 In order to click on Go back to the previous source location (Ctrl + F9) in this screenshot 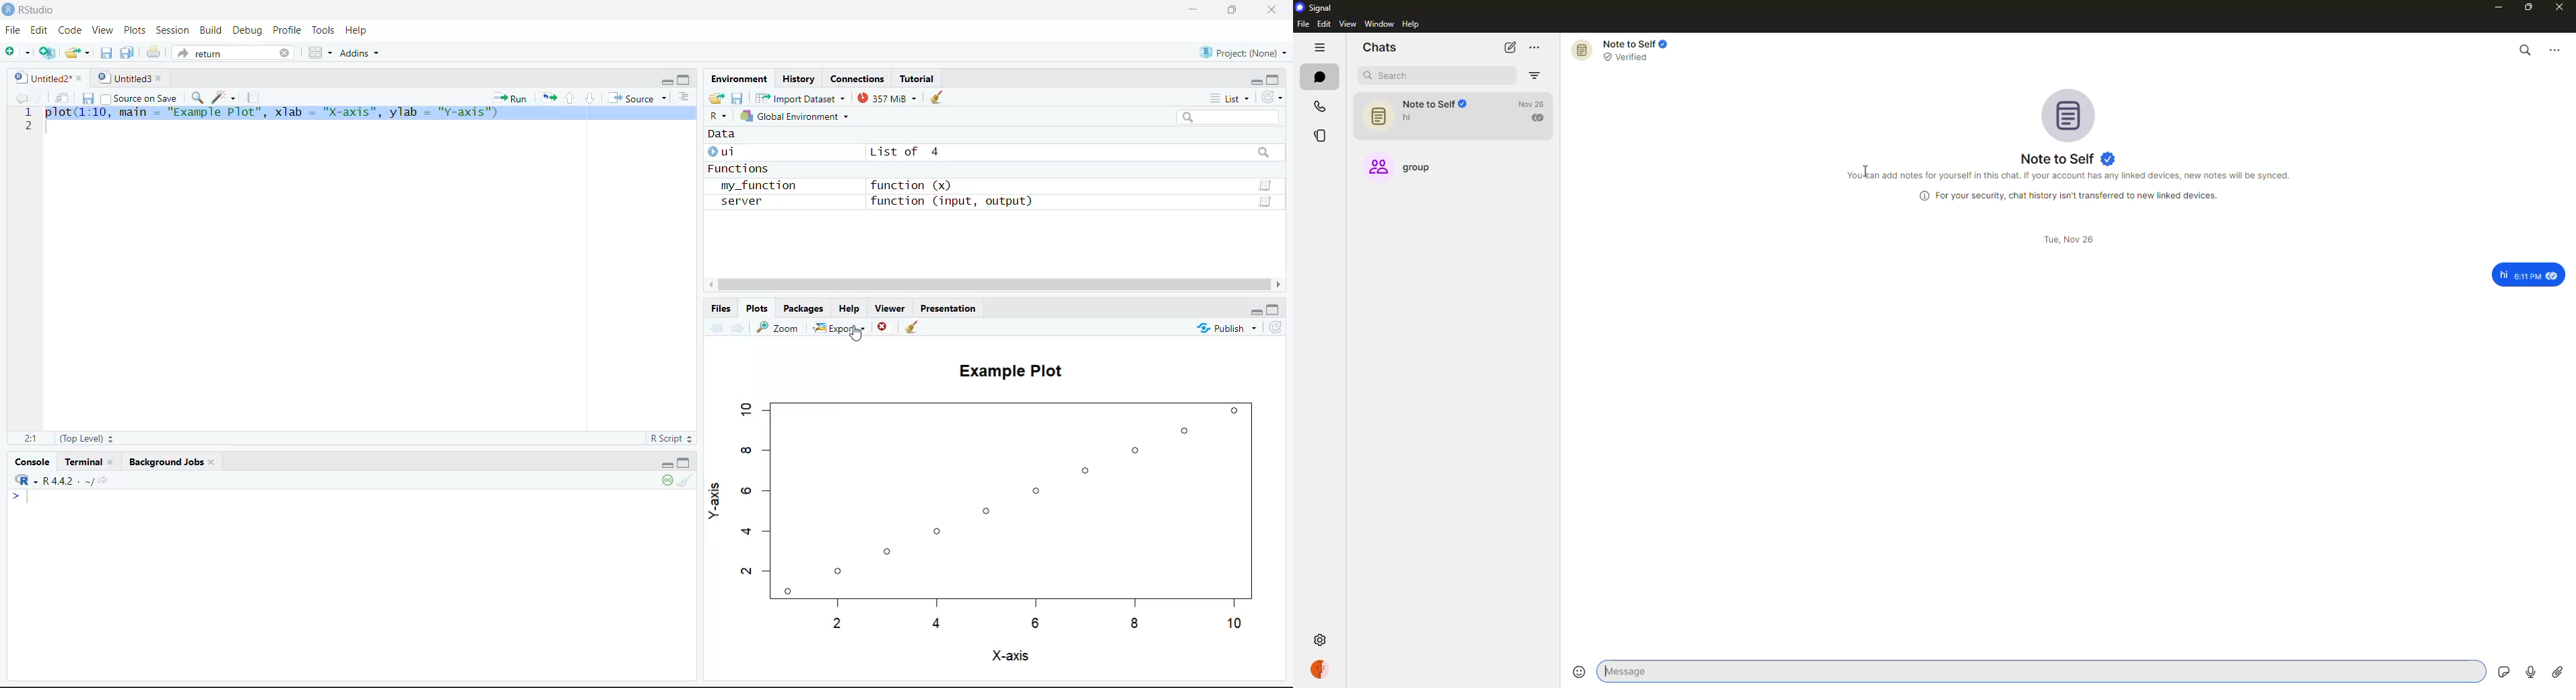, I will do `click(18, 97)`.